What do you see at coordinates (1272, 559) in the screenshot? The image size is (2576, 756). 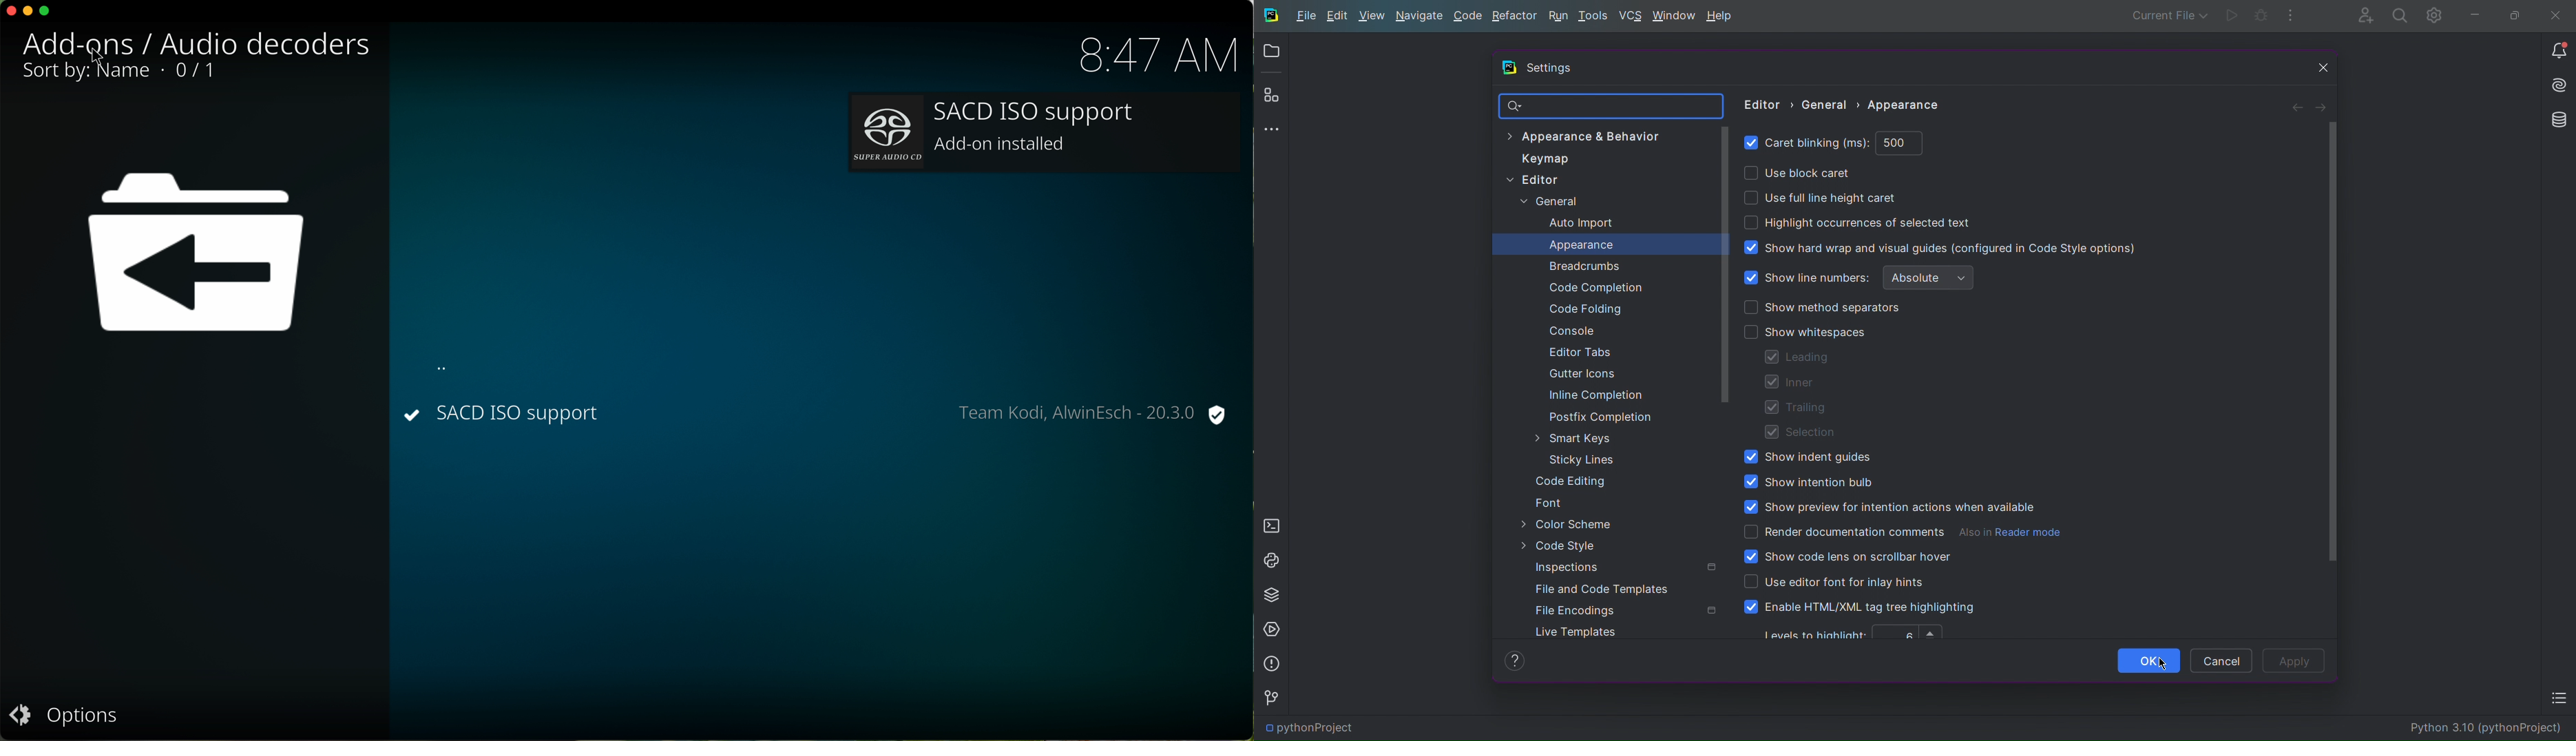 I see `Python Console` at bounding box center [1272, 559].